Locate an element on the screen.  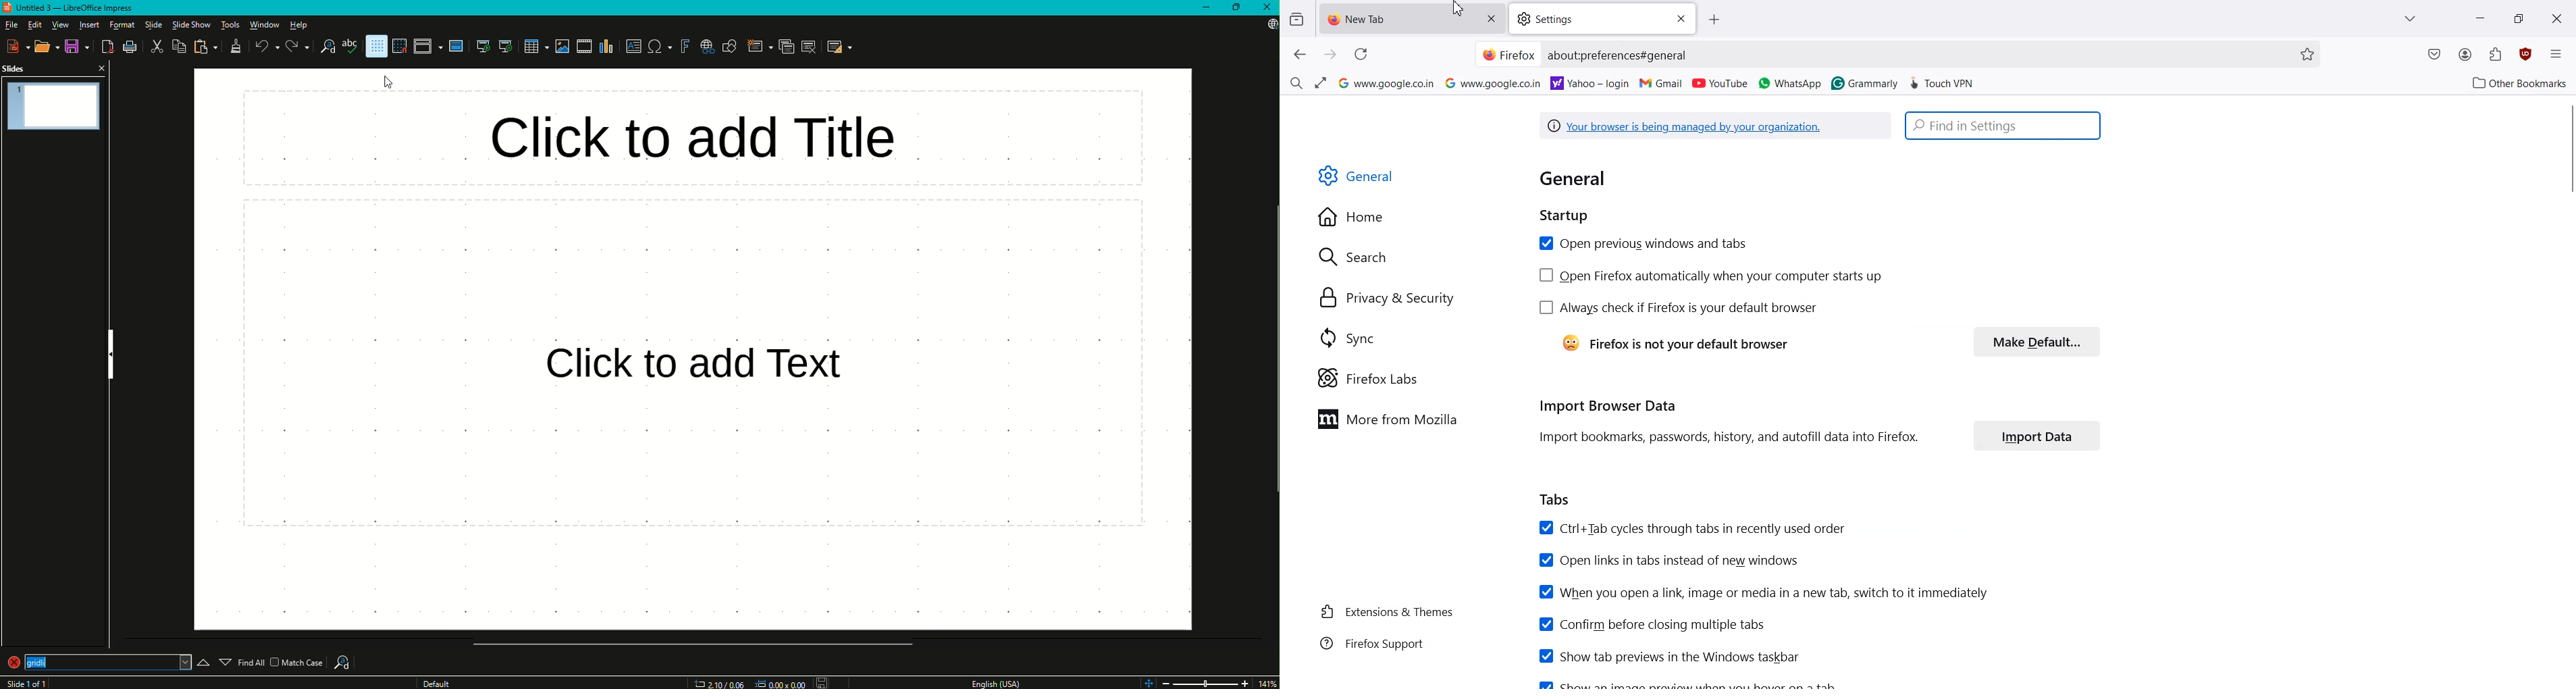
Search is located at coordinates (1354, 255).